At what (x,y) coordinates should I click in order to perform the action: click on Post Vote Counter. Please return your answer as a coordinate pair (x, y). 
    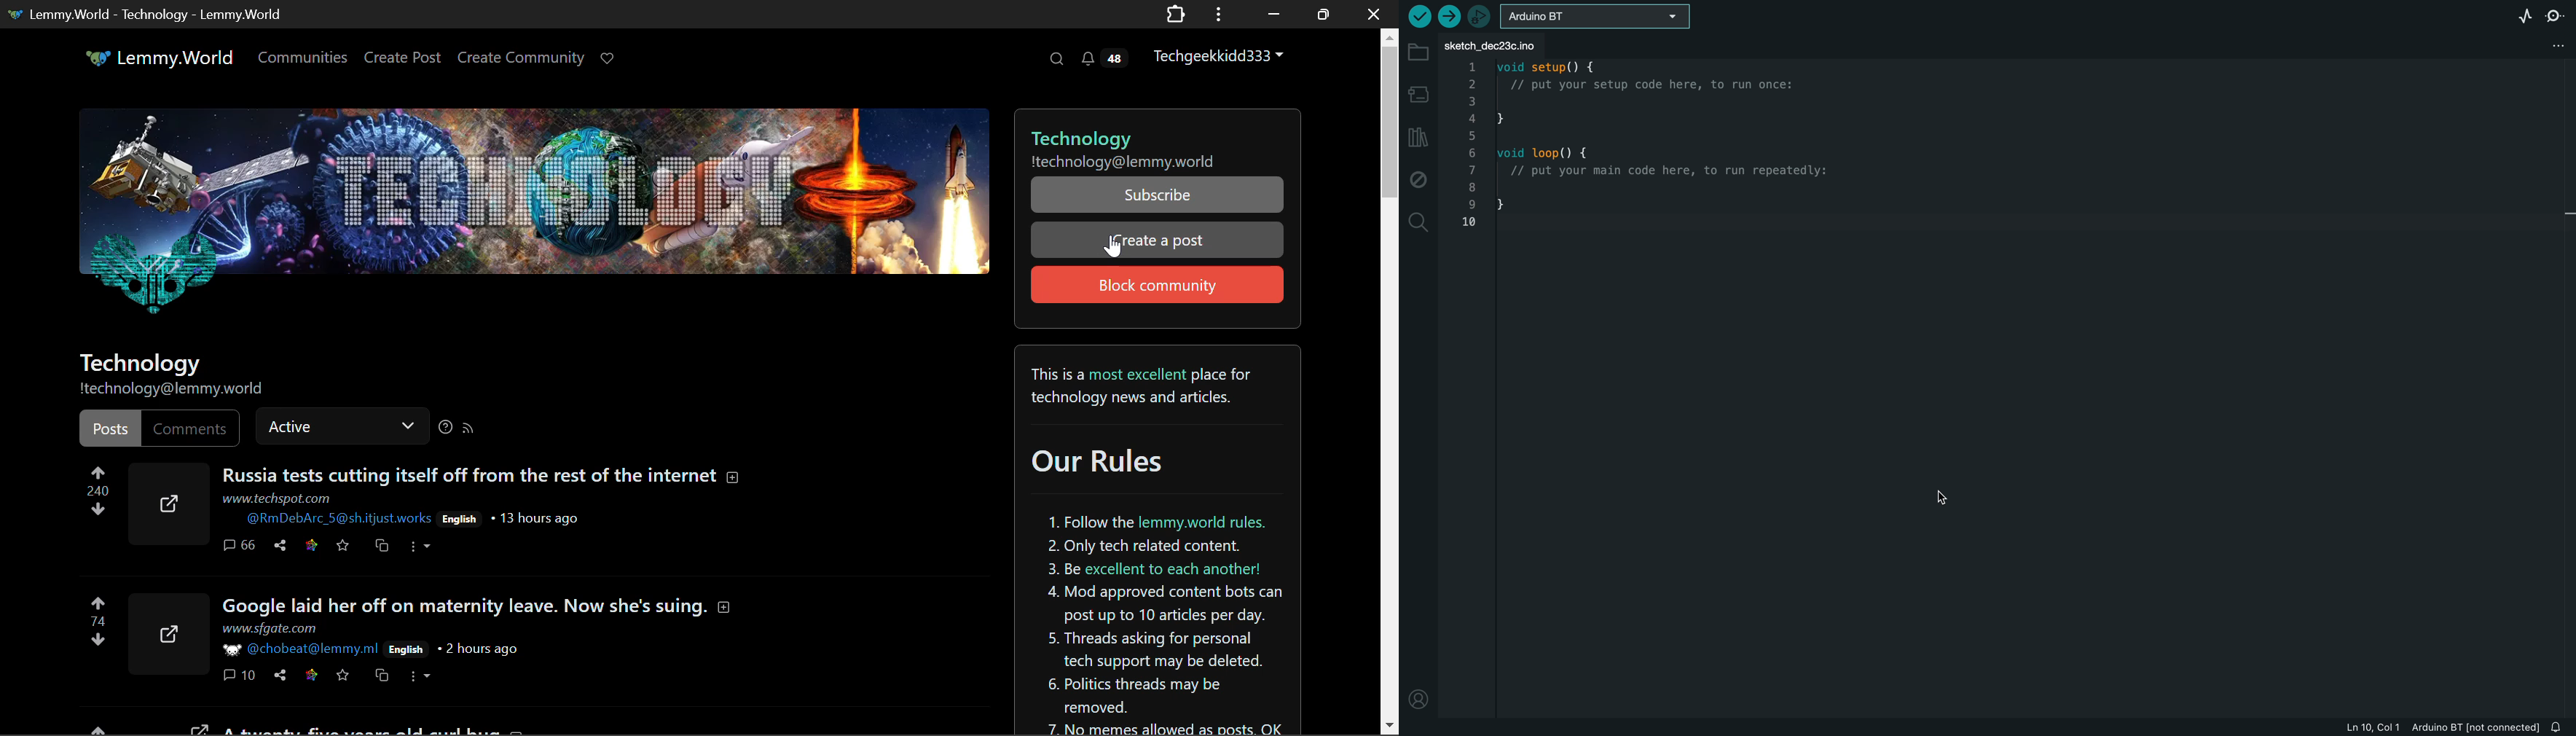
    Looking at the image, I should click on (97, 494).